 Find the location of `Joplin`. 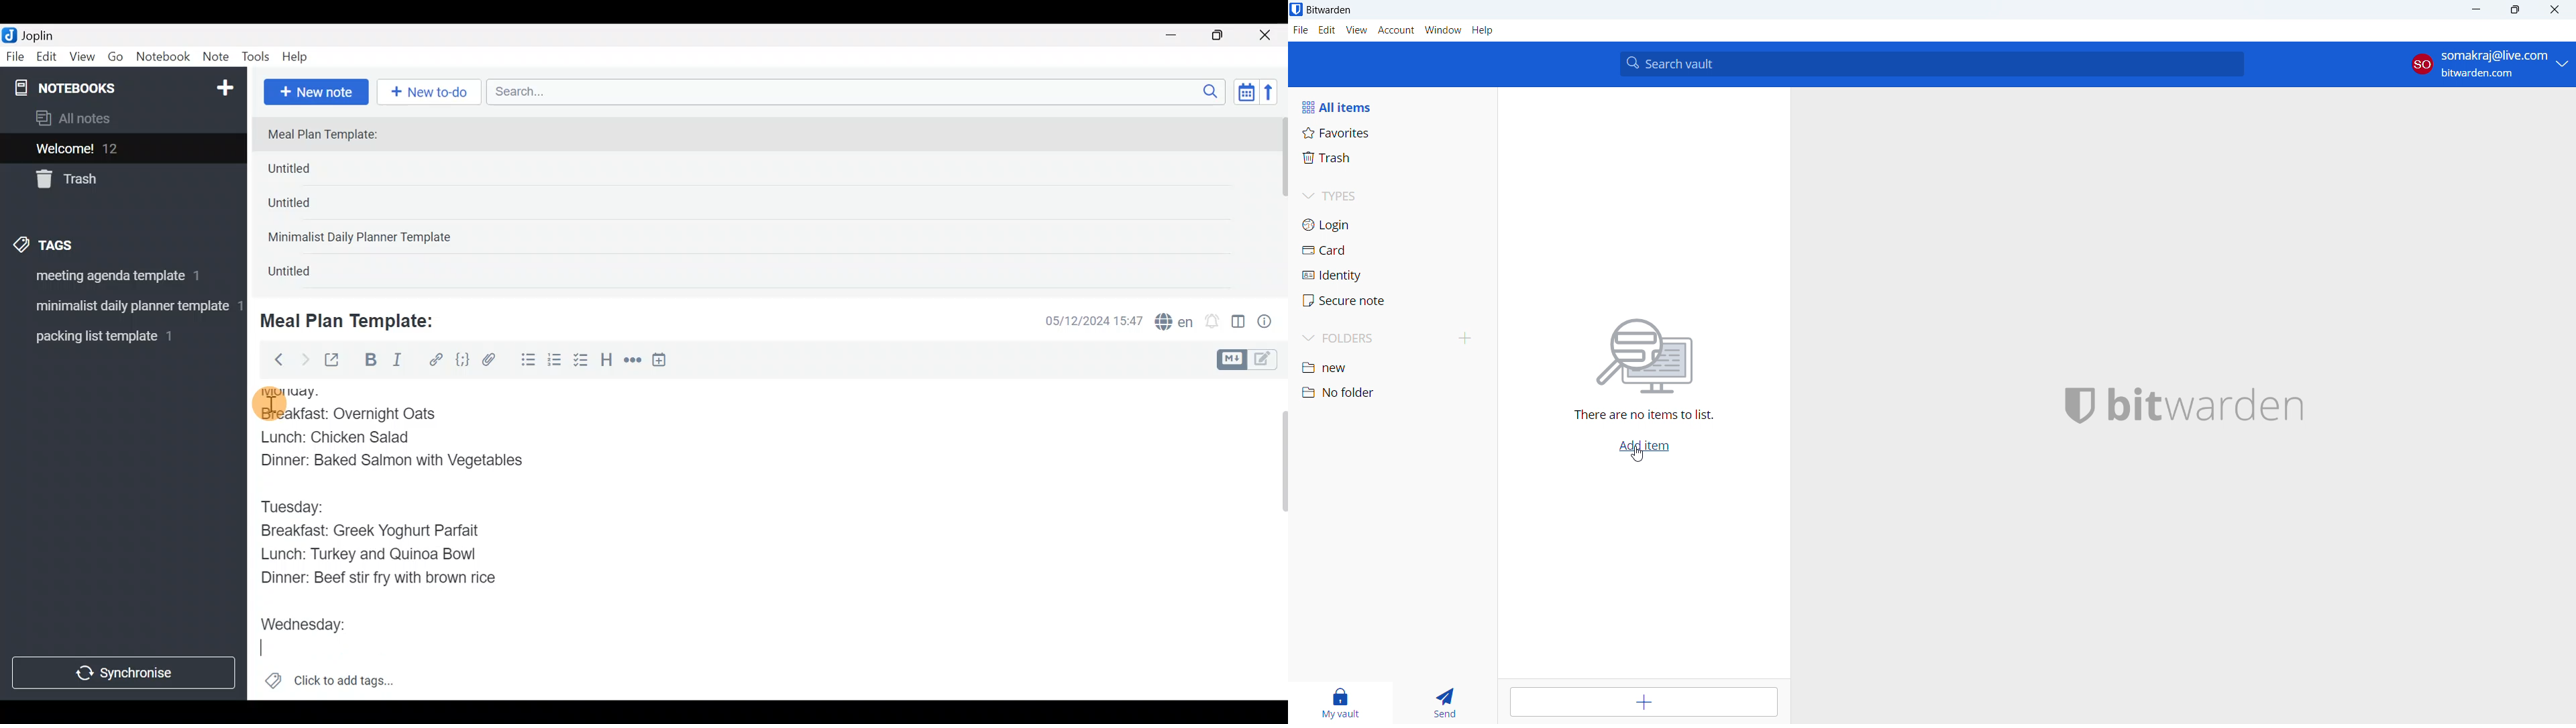

Joplin is located at coordinates (46, 34).